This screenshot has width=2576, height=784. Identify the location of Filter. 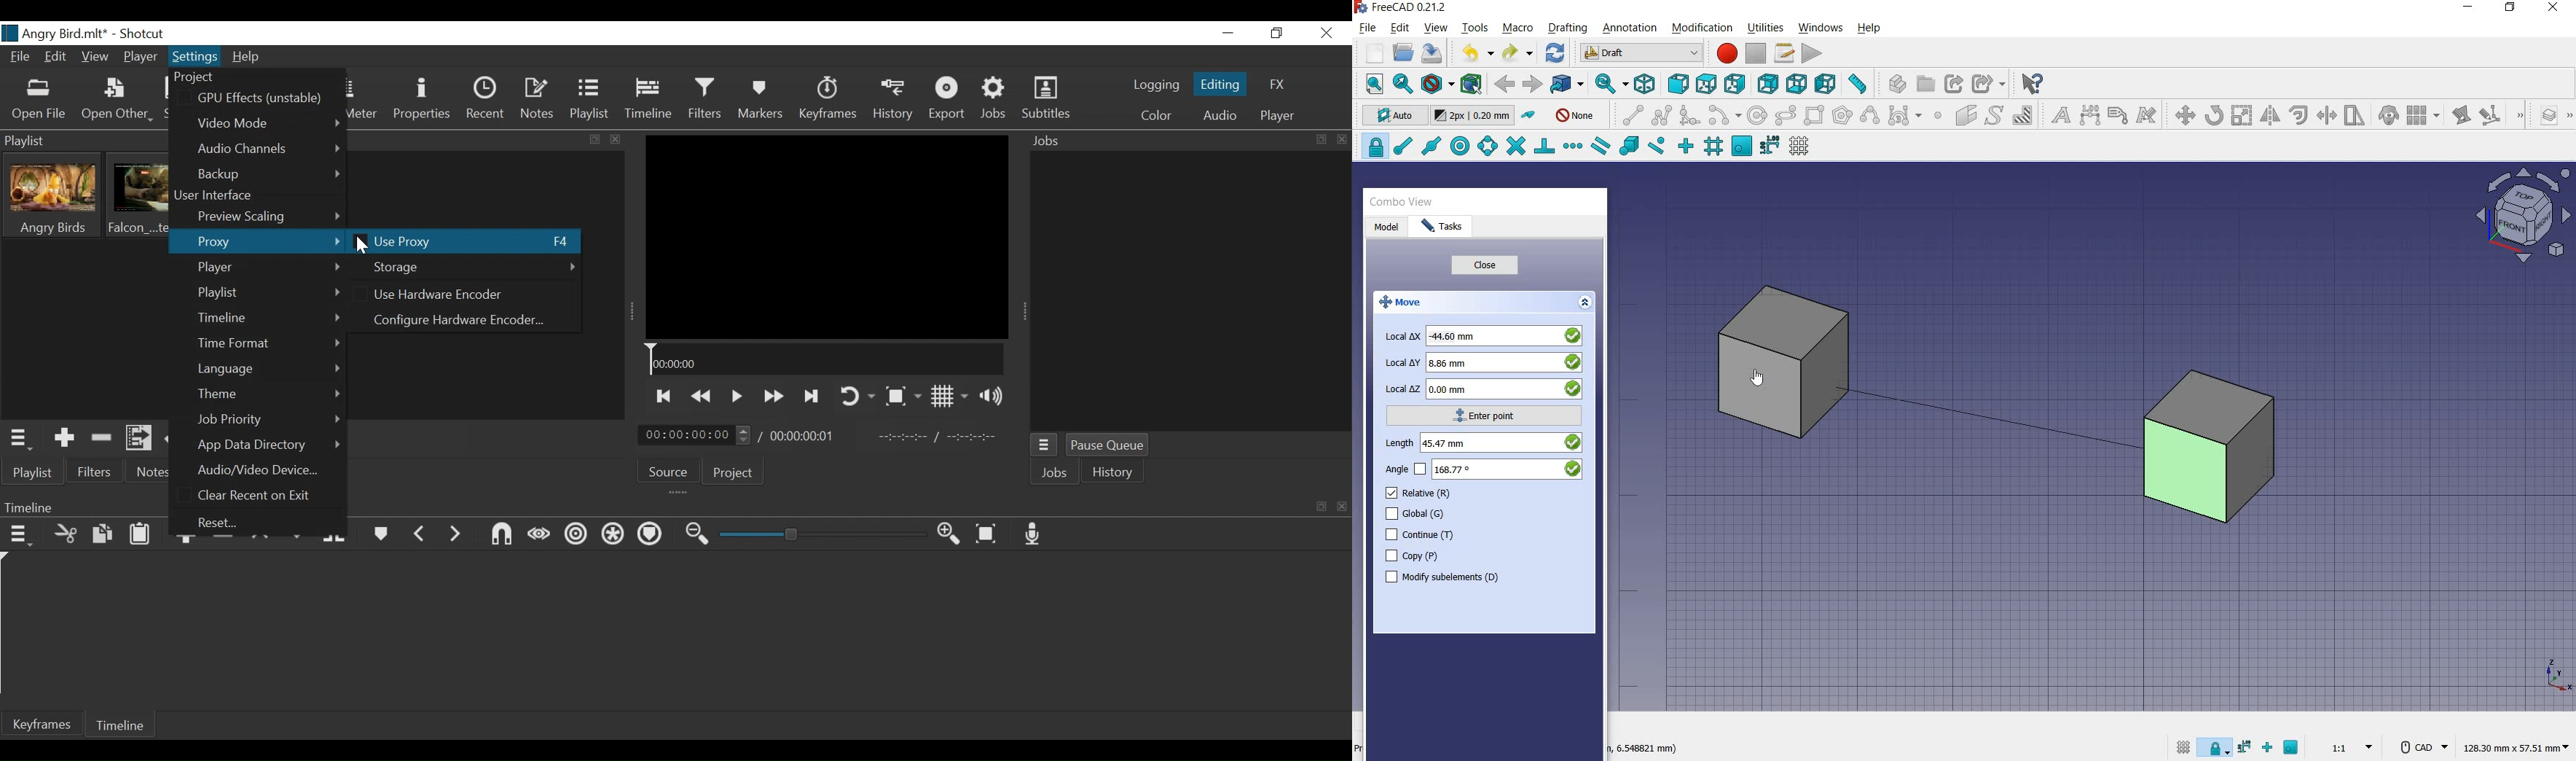
(95, 471).